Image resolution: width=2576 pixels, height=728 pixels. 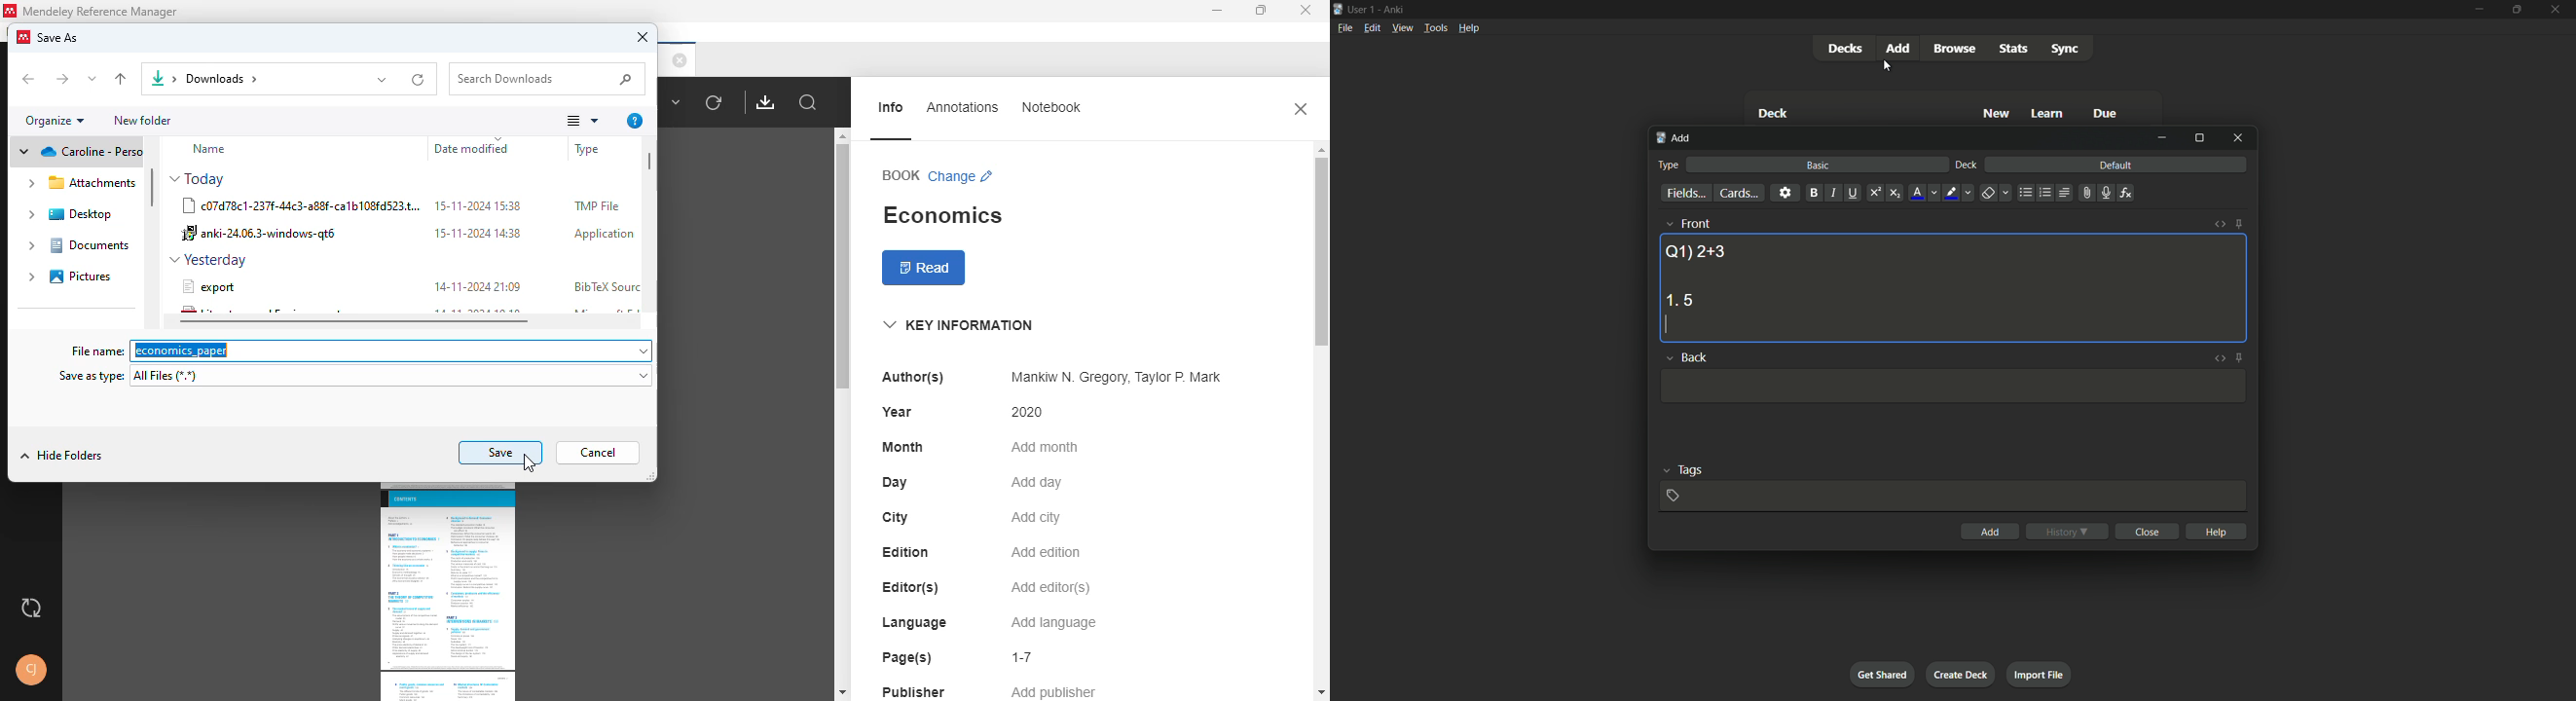 I want to click on help menu, so click(x=1468, y=28).